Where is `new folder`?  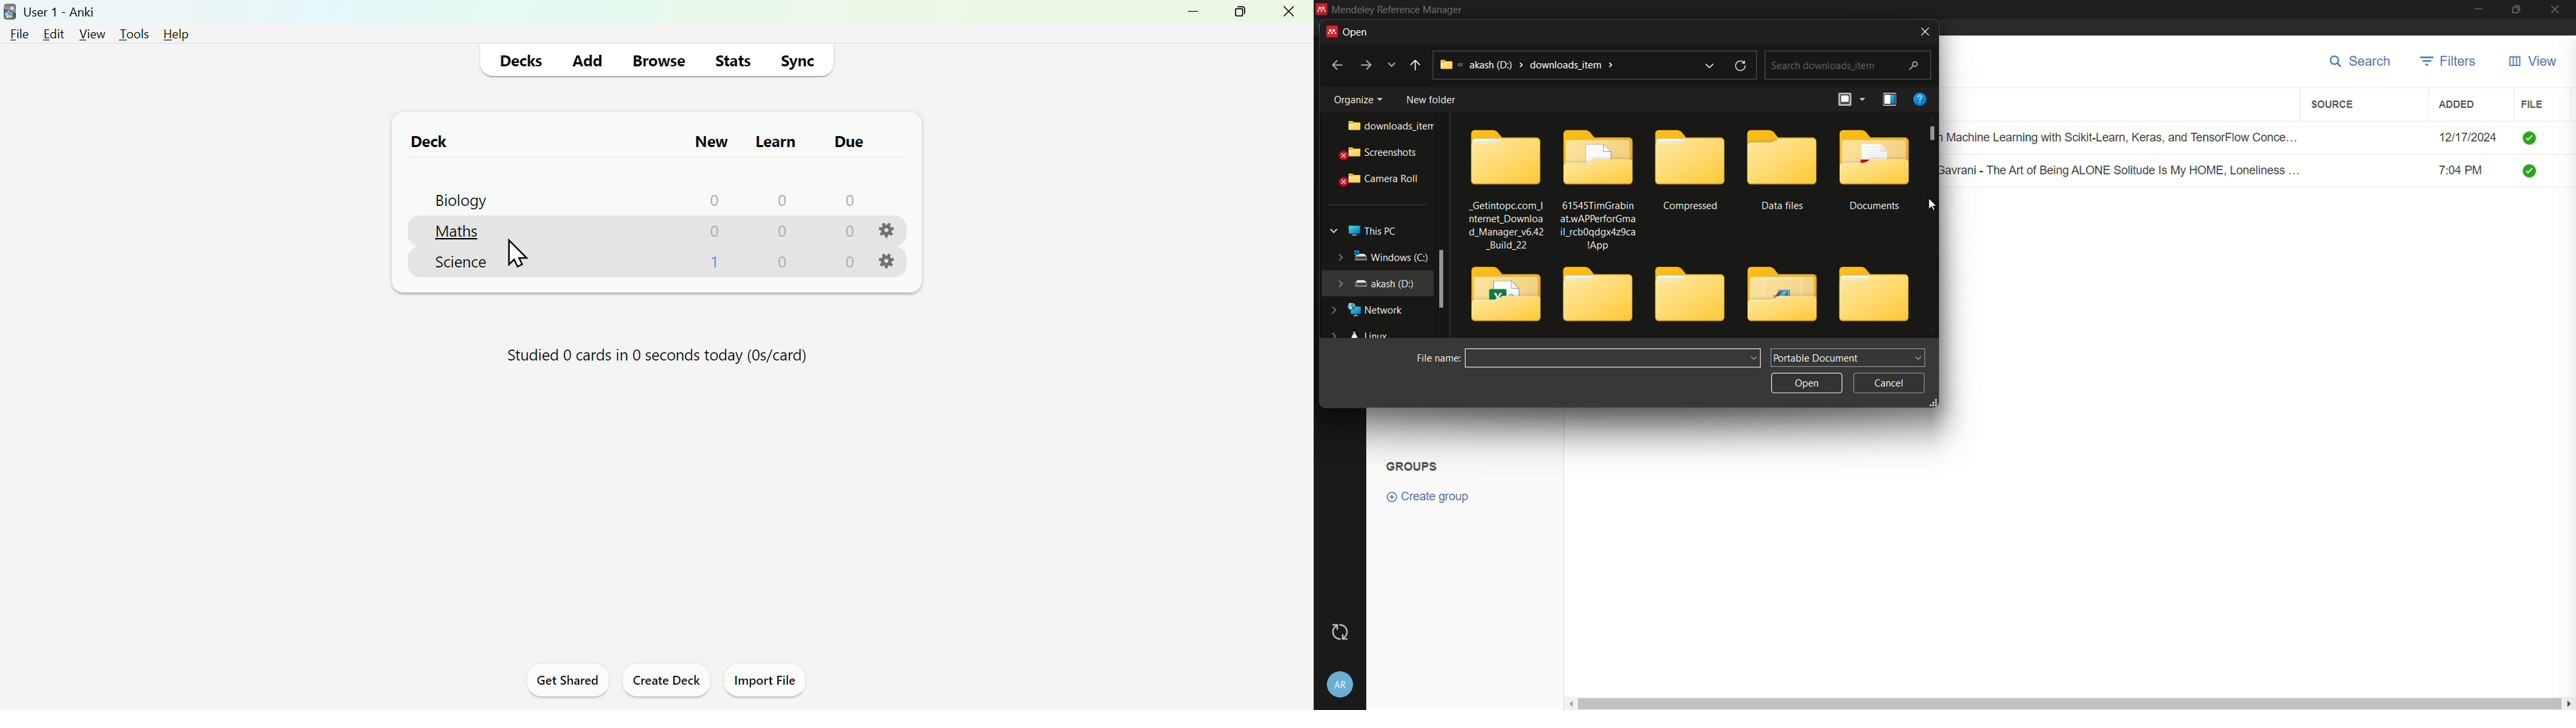
new folder is located at coordinates (1430, 97).